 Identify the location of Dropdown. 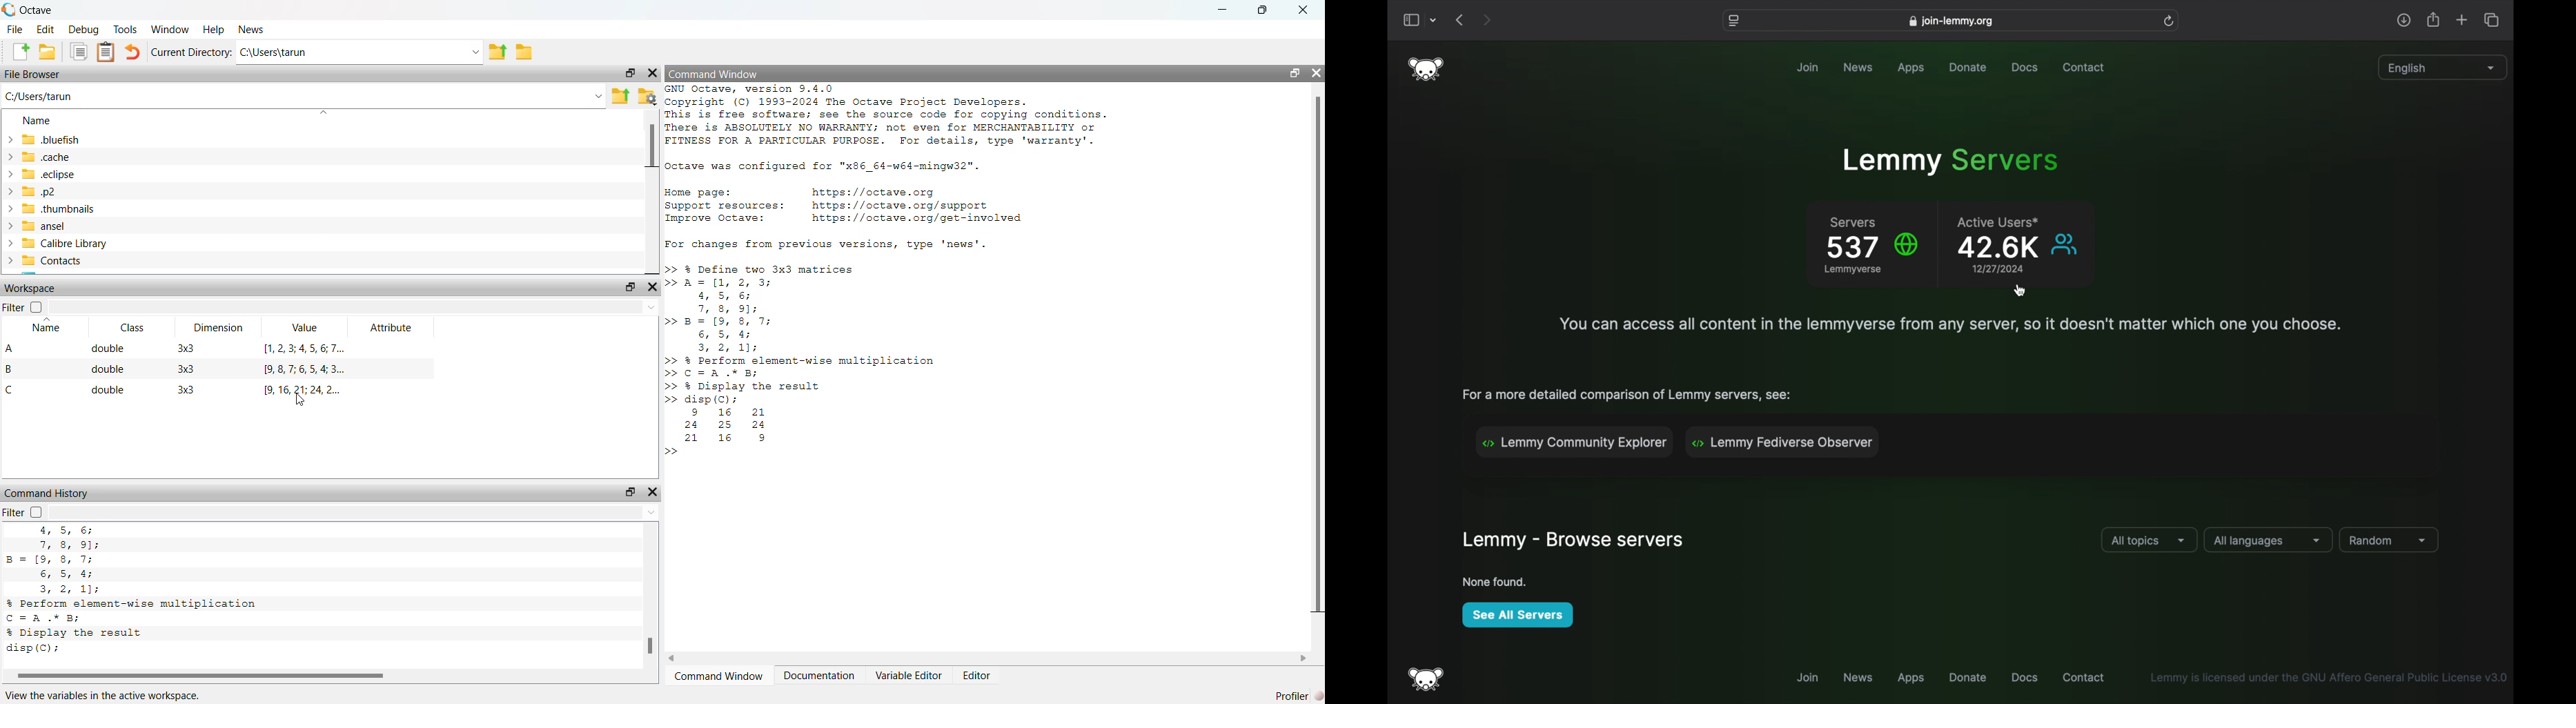
(354, 512).